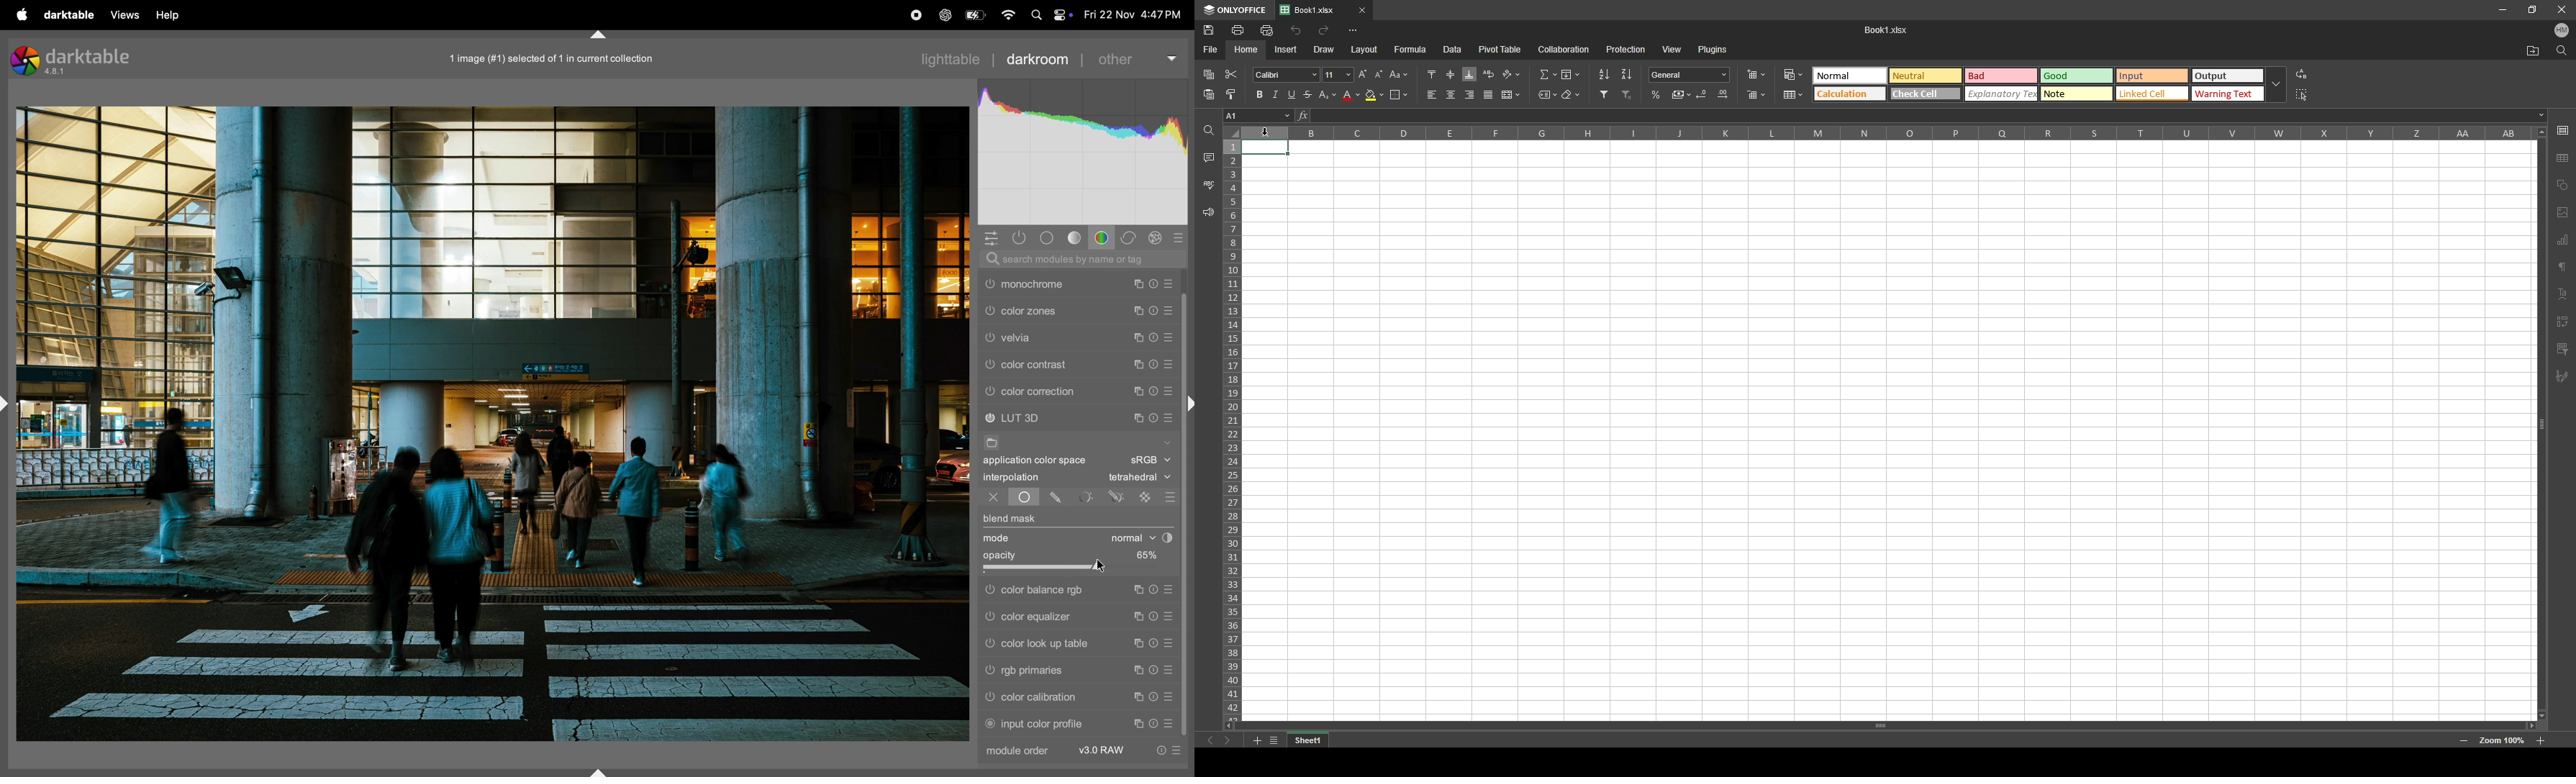 The height and width of the screenshot is (784, 2576). What do you see at coordinates (1053, 283) in the screenshot?
I see `out put color profiles` at bounding box center [1053, 283].